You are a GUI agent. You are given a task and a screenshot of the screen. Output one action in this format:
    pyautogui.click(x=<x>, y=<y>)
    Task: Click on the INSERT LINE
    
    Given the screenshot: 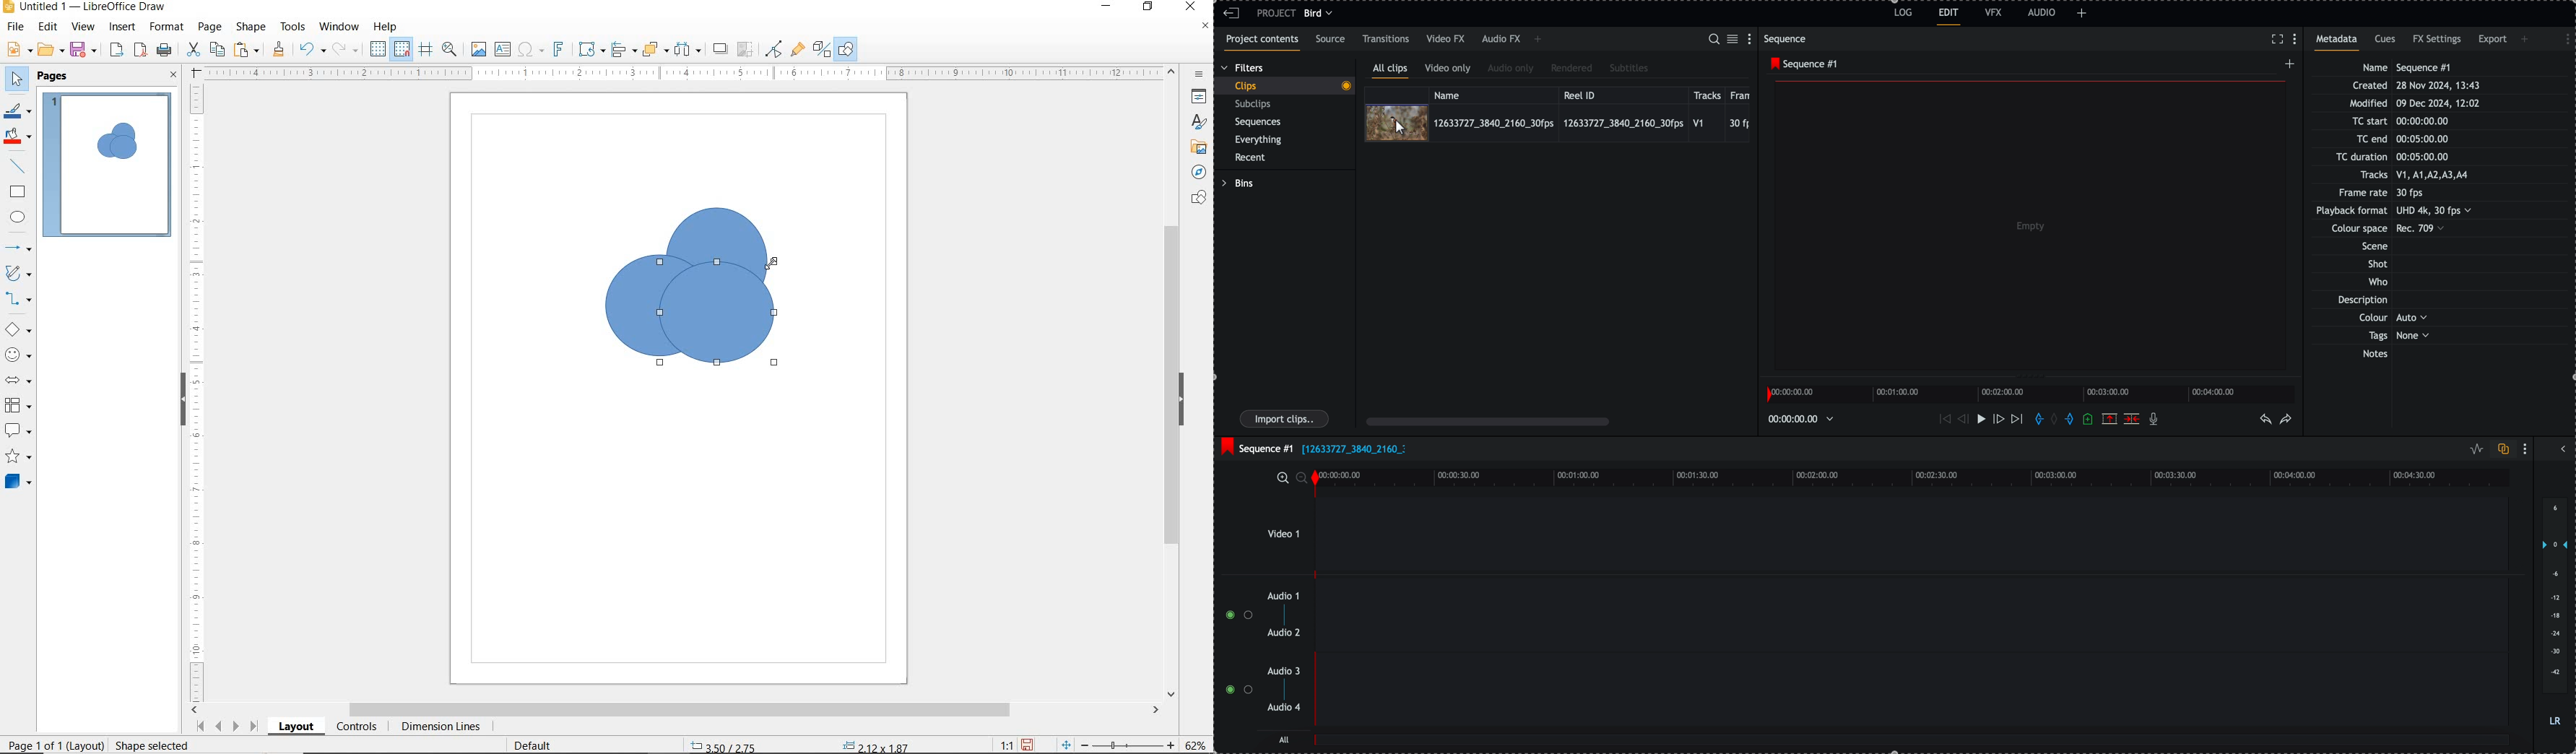 What is the action you would take?
    pyautogui.click(x=19, y=166)
    